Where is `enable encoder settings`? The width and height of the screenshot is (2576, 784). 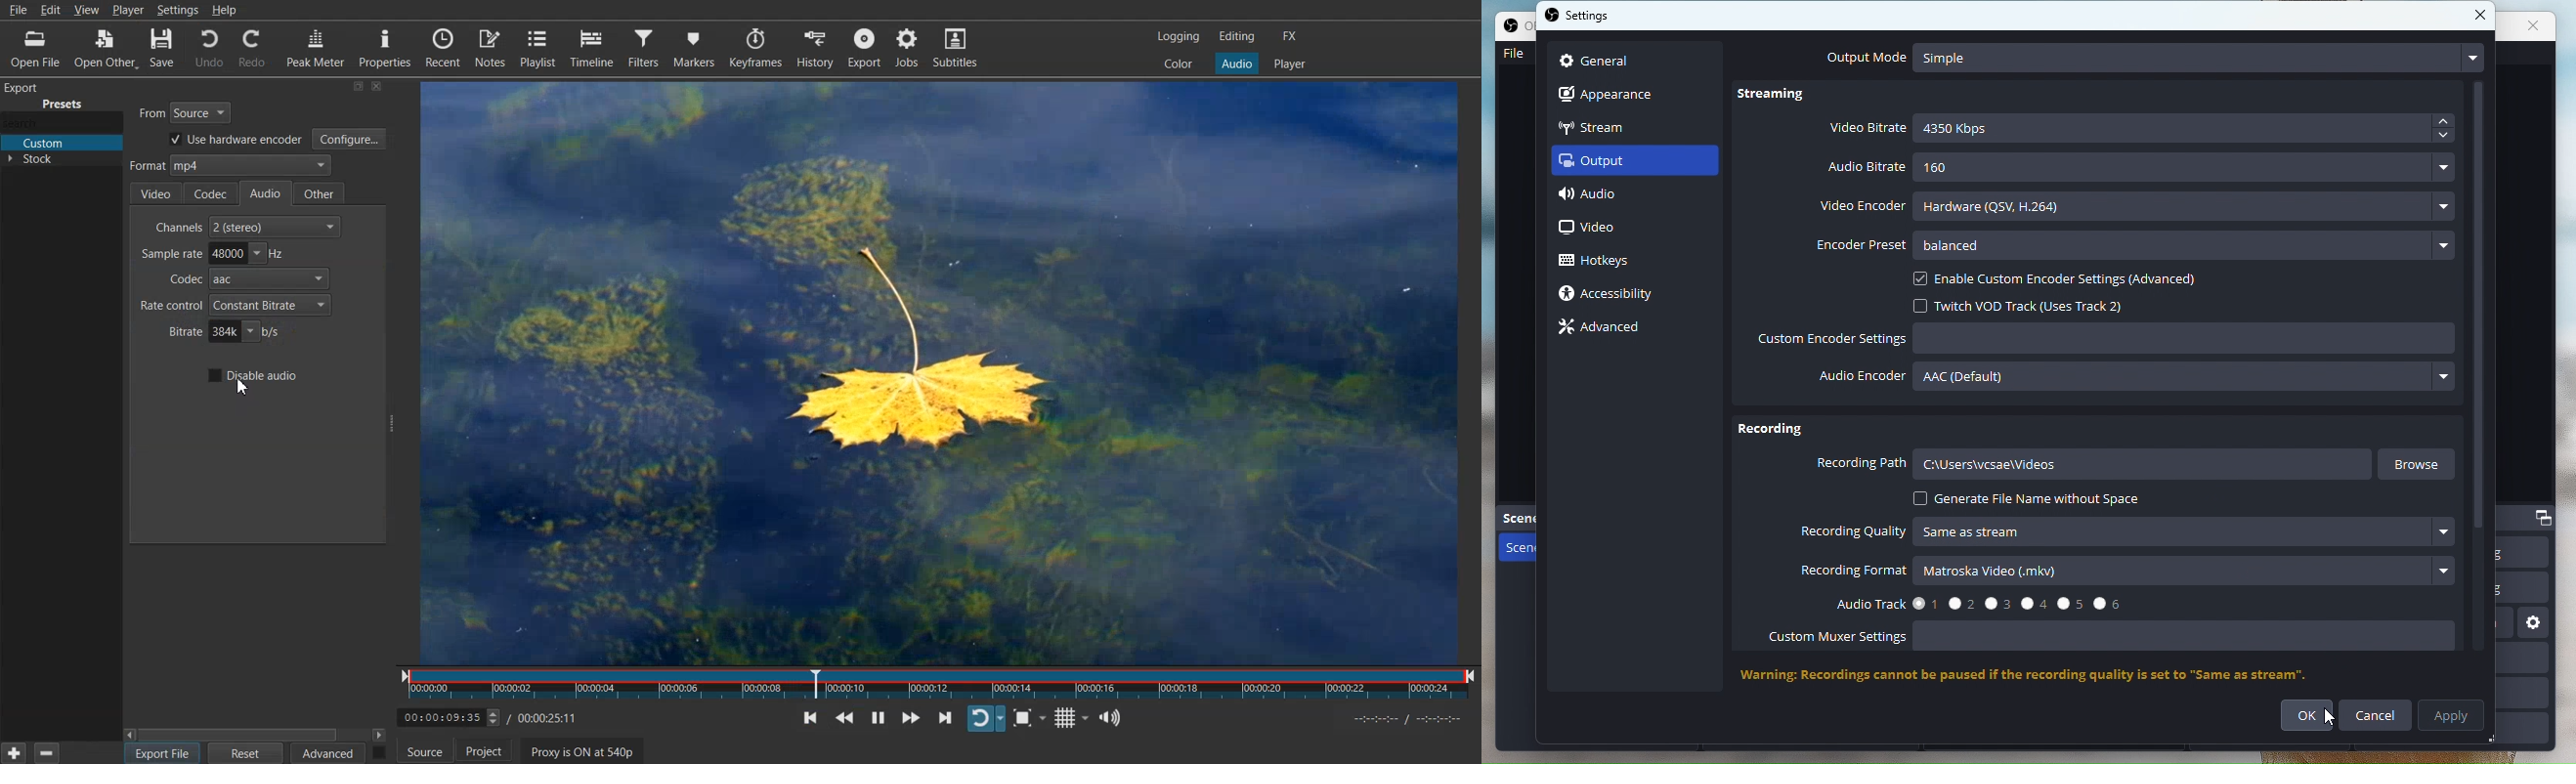 enable encoder settings is located at coordinates (2075, 279).